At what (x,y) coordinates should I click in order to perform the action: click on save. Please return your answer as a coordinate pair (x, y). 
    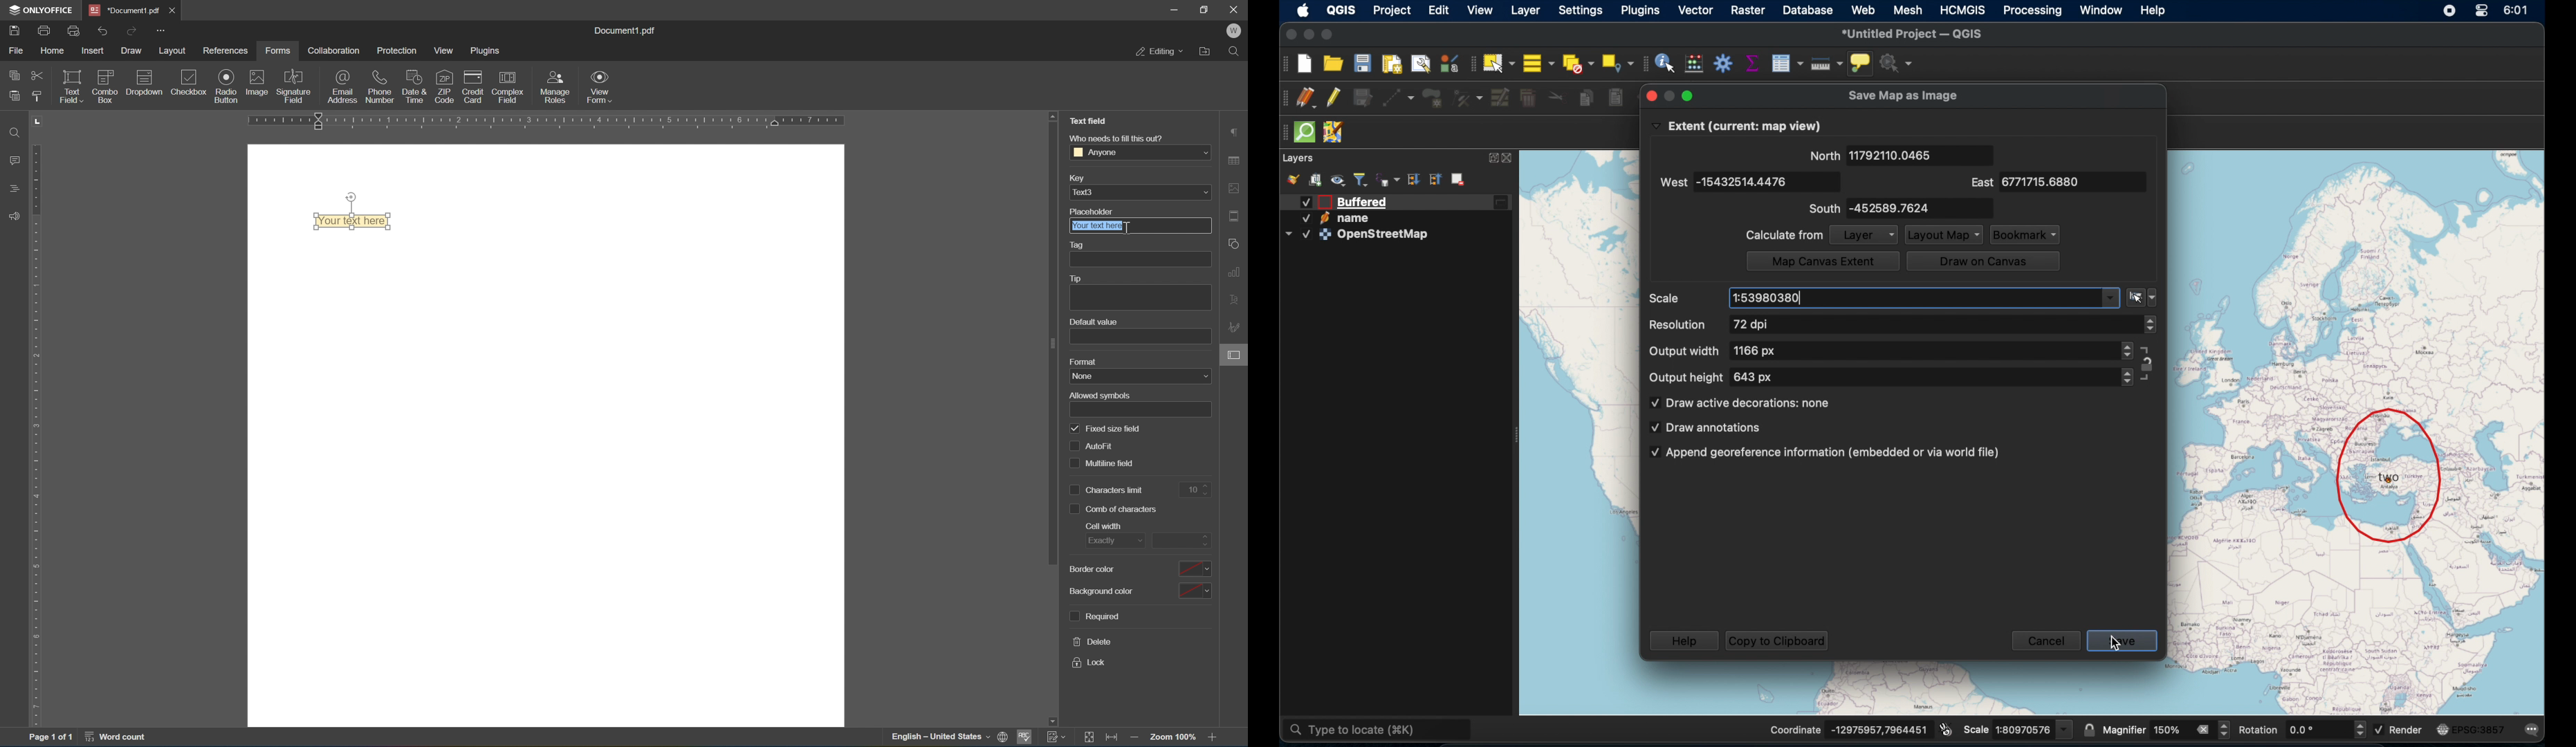
    Looking at the image, I should click on (10, 31).